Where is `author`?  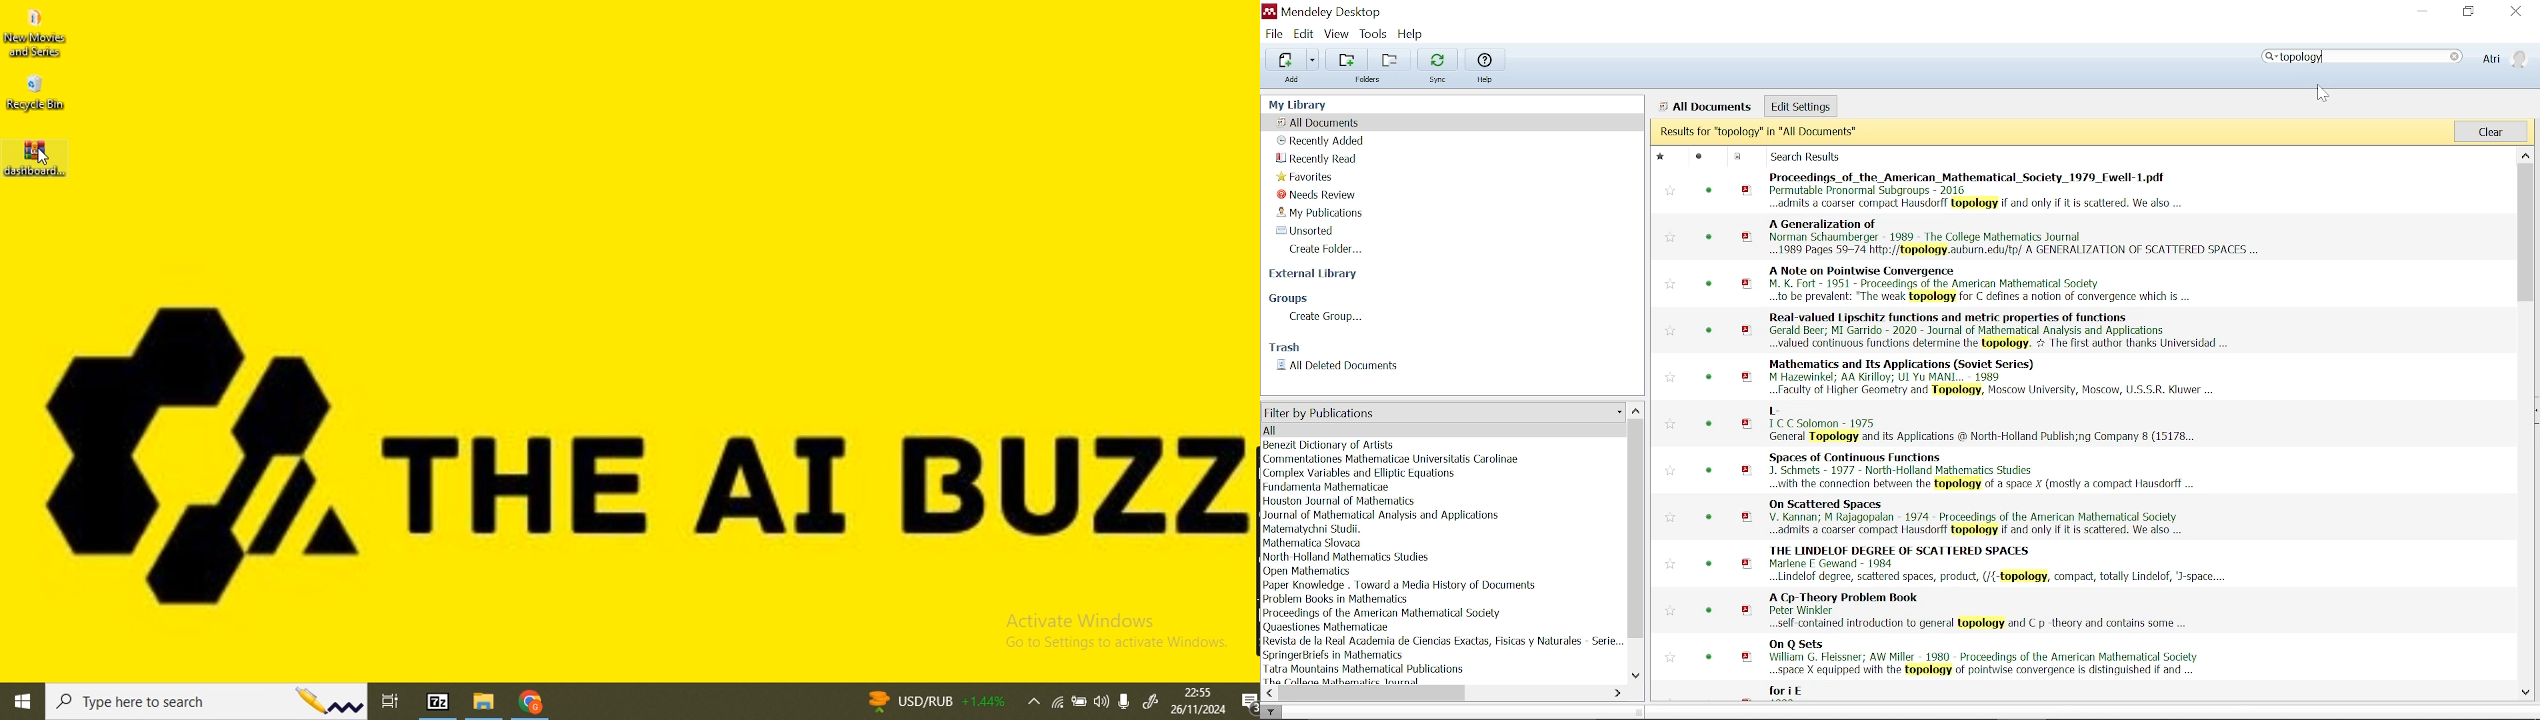 author is located at coordinates (1365, 668).